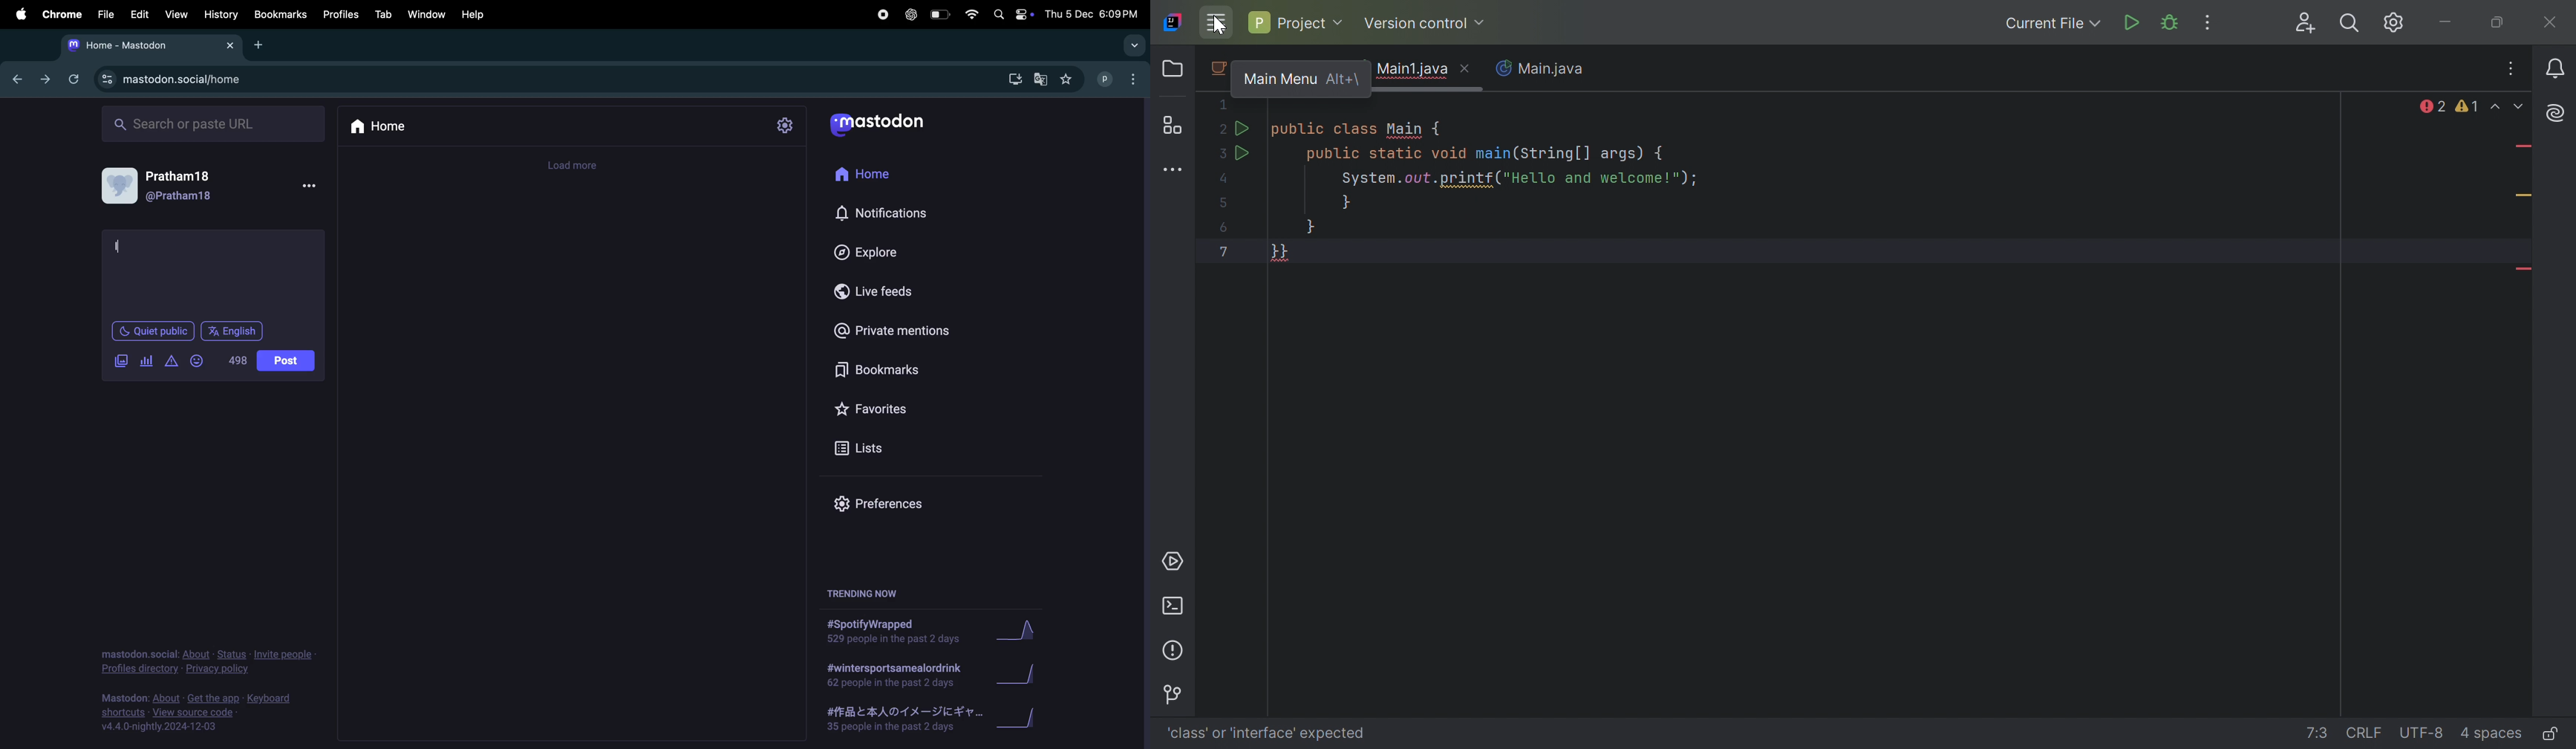 The height and width of the screenshot is (756, 2576). What do you see at coordinates (222, 16) in the screenshot?
I see `history` at bounding box center [222, 16].